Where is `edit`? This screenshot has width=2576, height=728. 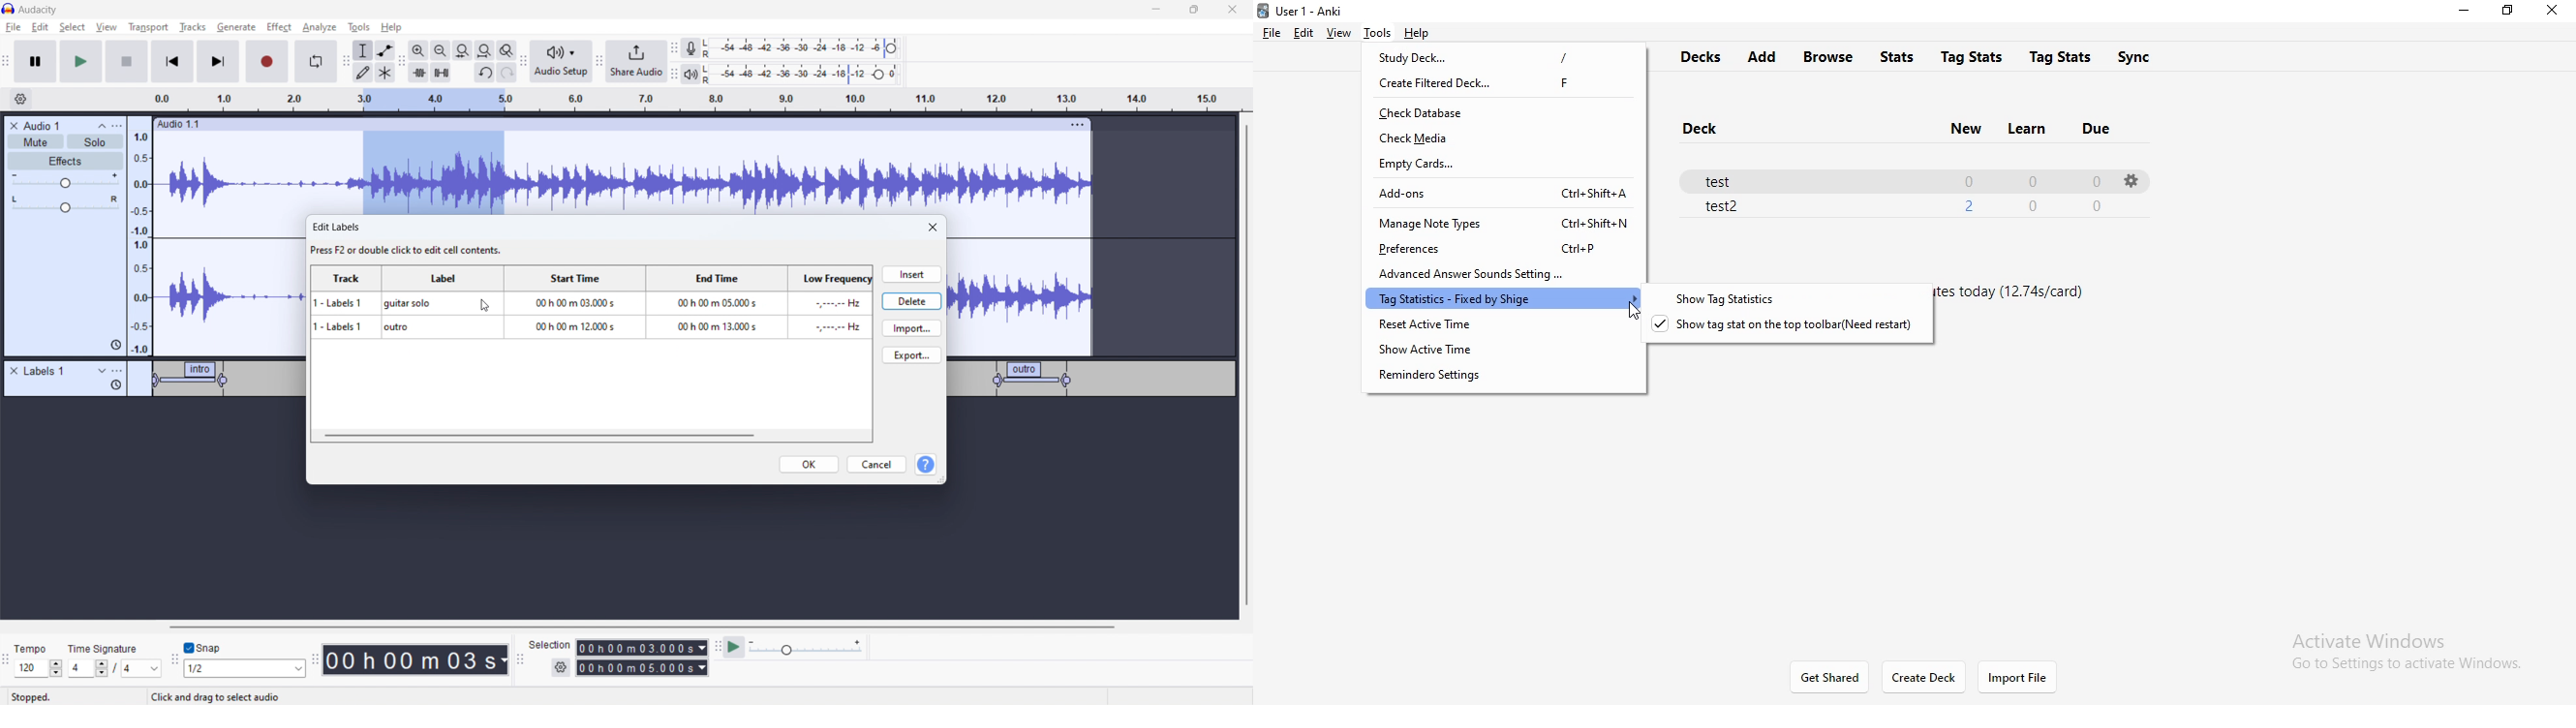 edit is located at coordinates (1304, 32).